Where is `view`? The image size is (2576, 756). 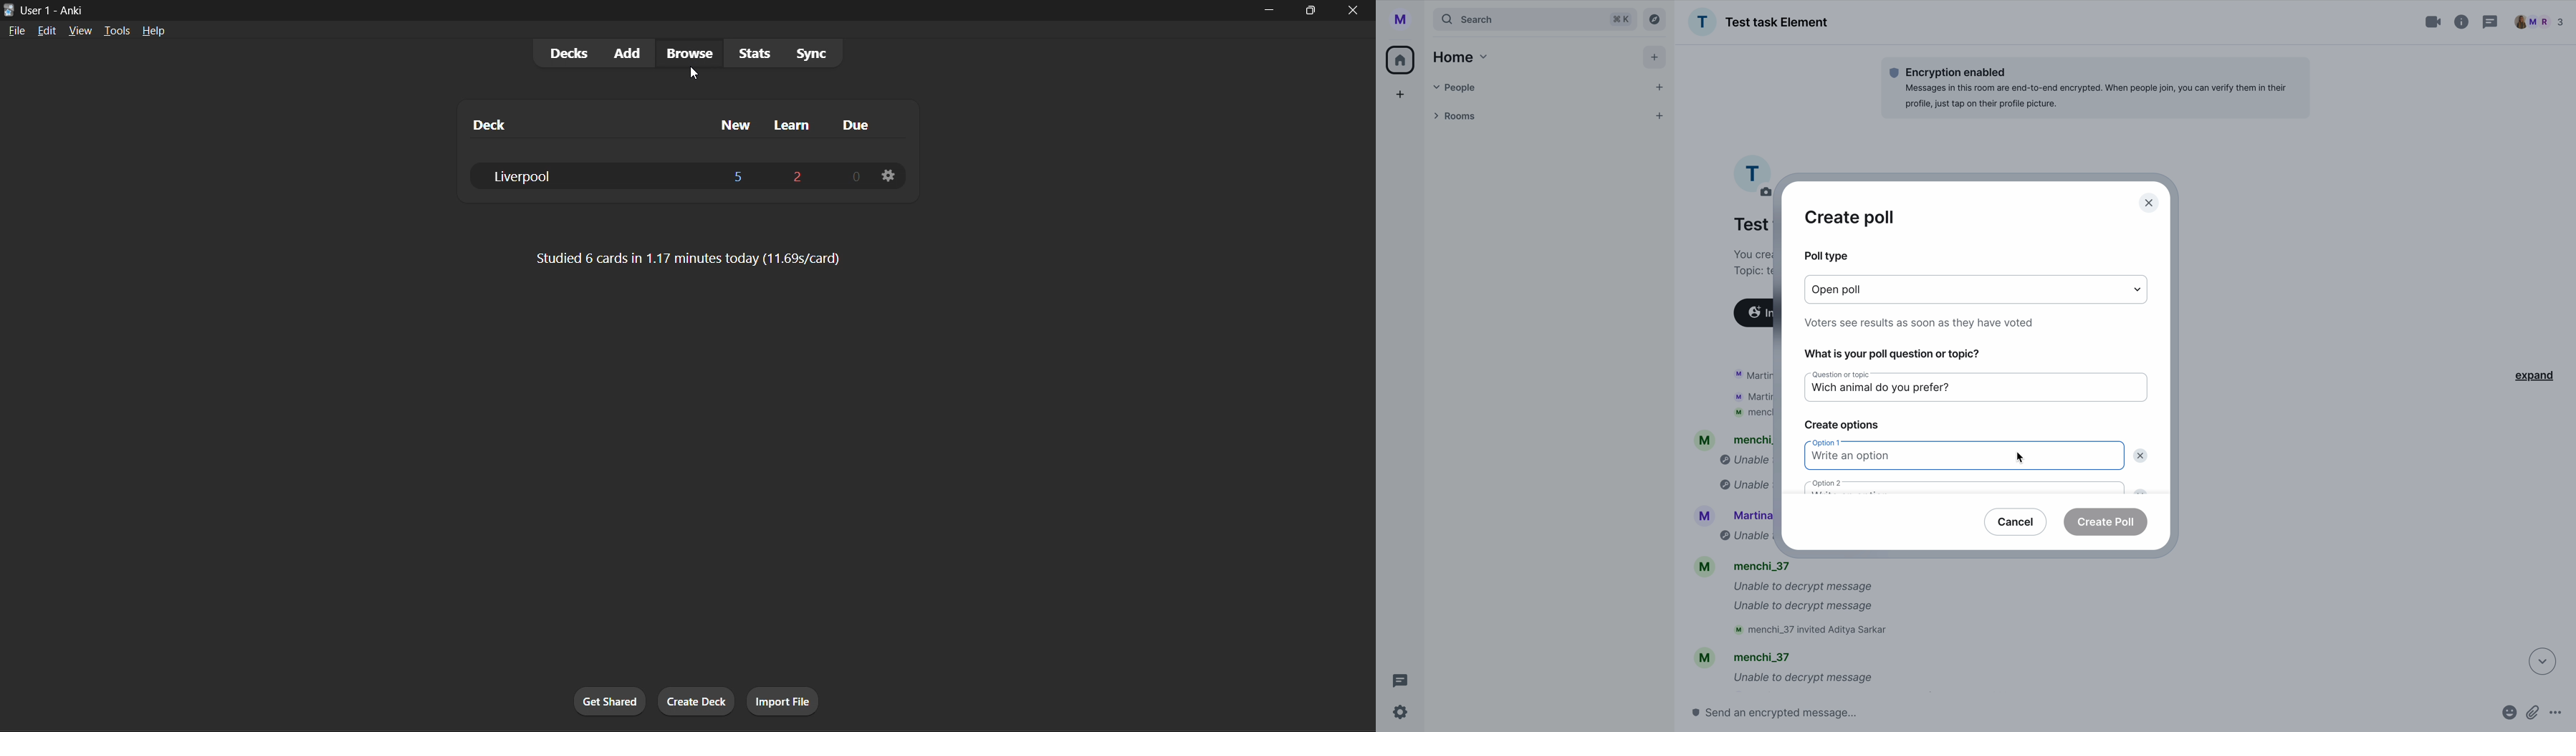
view is located at coordinates (81, 29).